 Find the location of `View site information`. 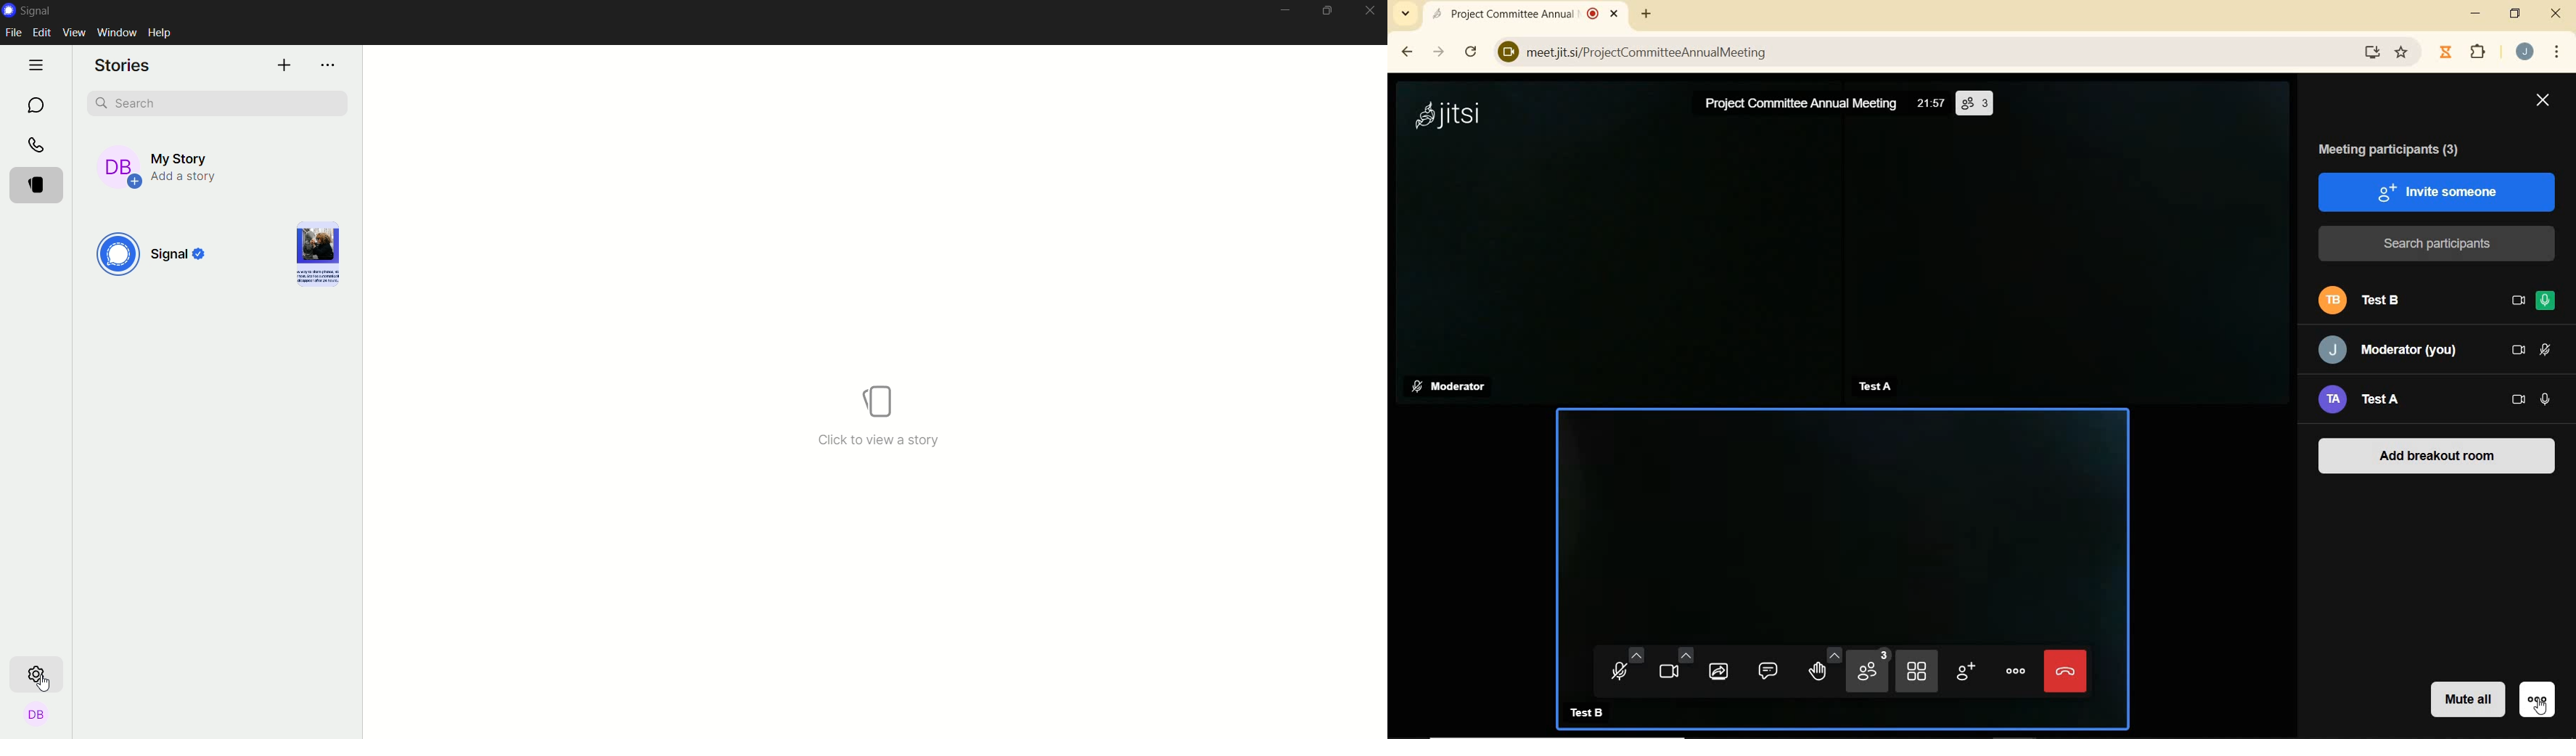

View site information is located at coordinates (1503, 51).